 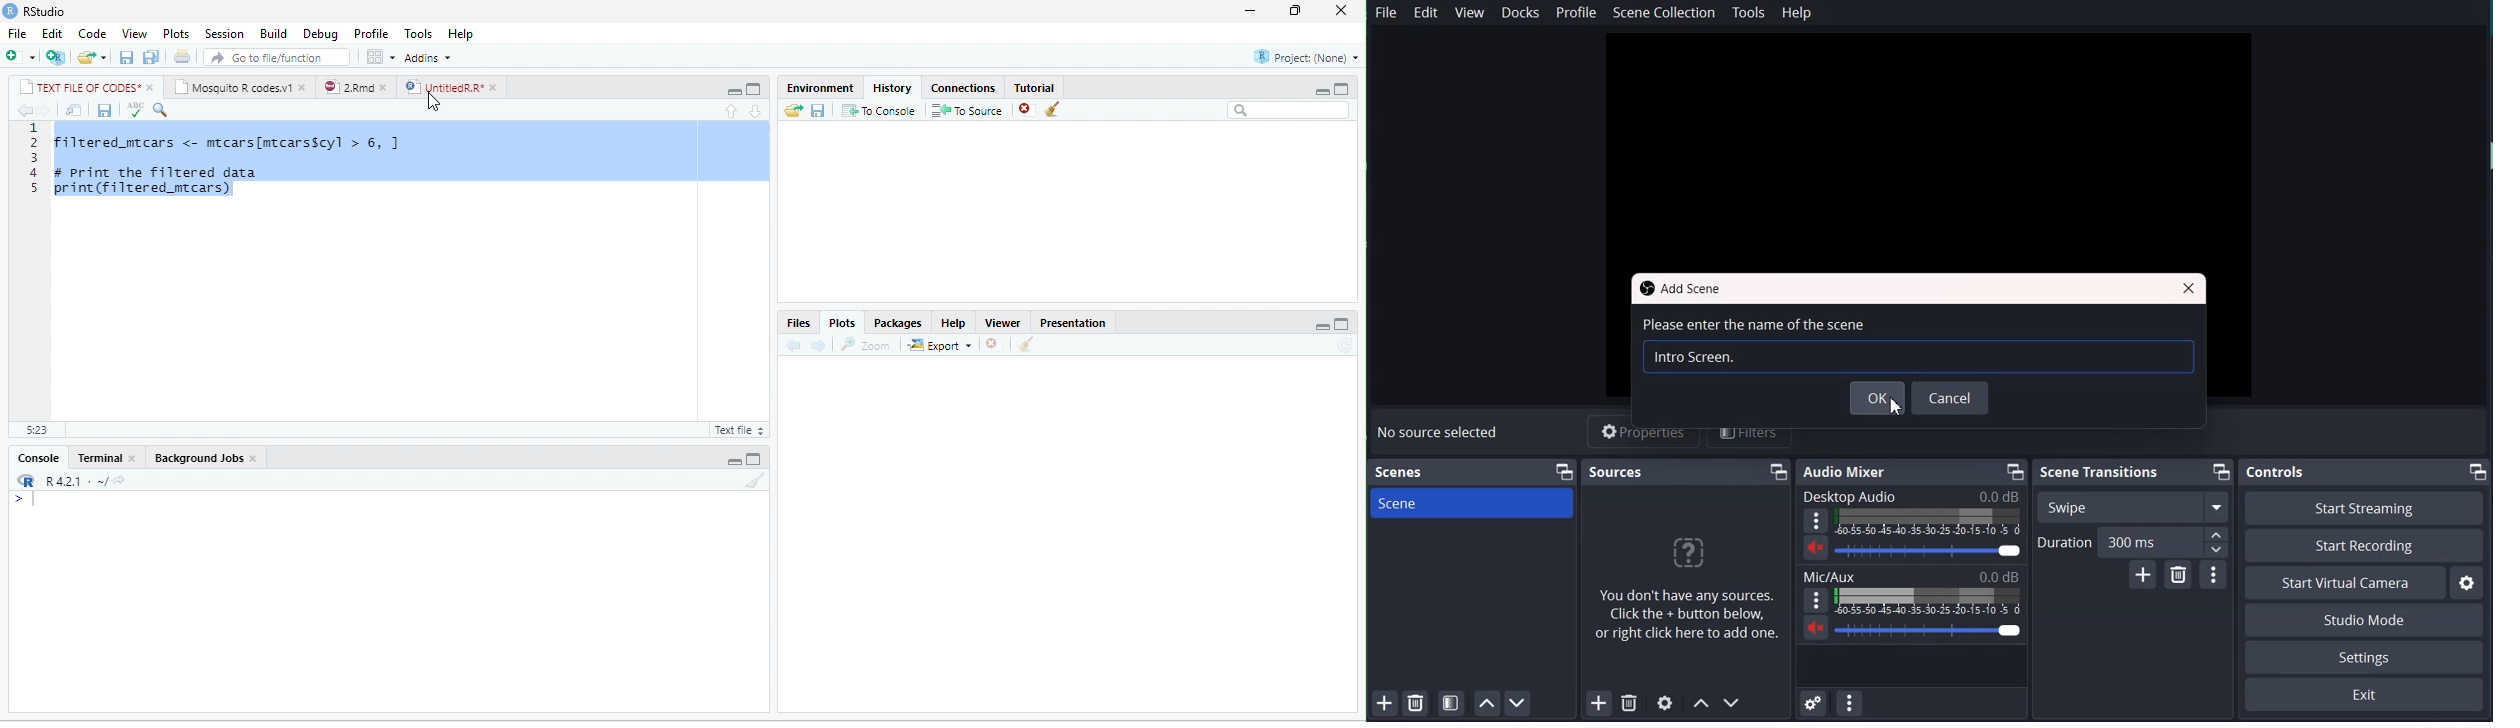 I want to click on Environment, so click(x=820, y=88).